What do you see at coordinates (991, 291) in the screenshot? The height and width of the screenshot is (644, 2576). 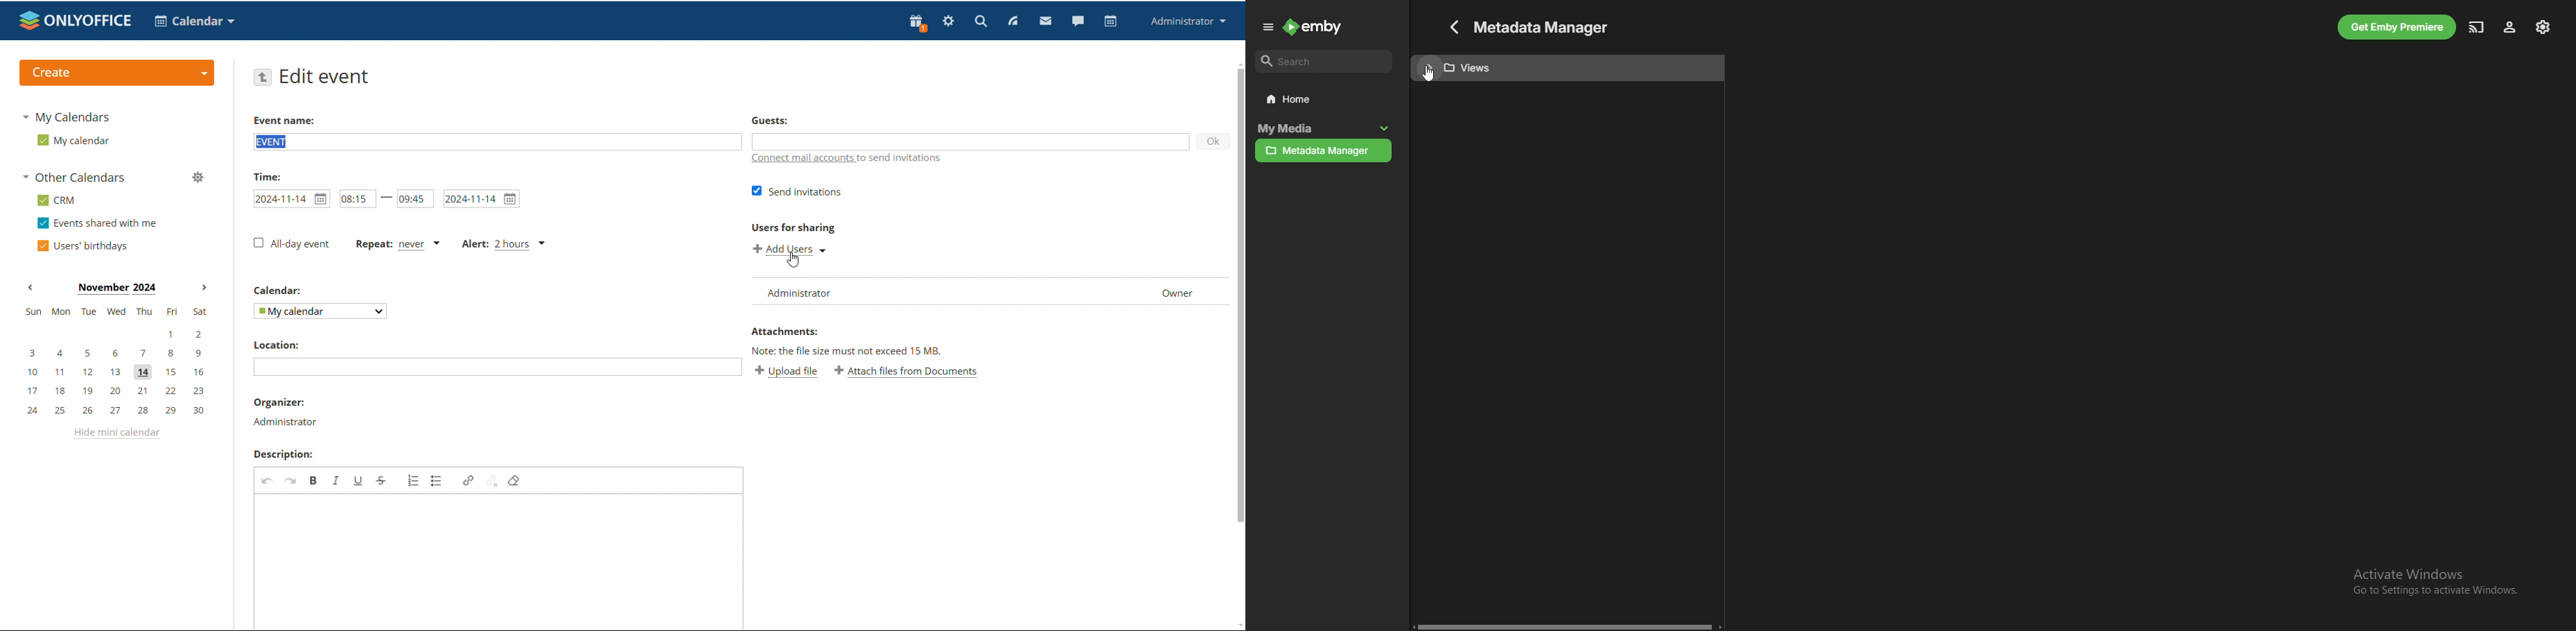 I see `list of users` at bounding box center [991, 291].